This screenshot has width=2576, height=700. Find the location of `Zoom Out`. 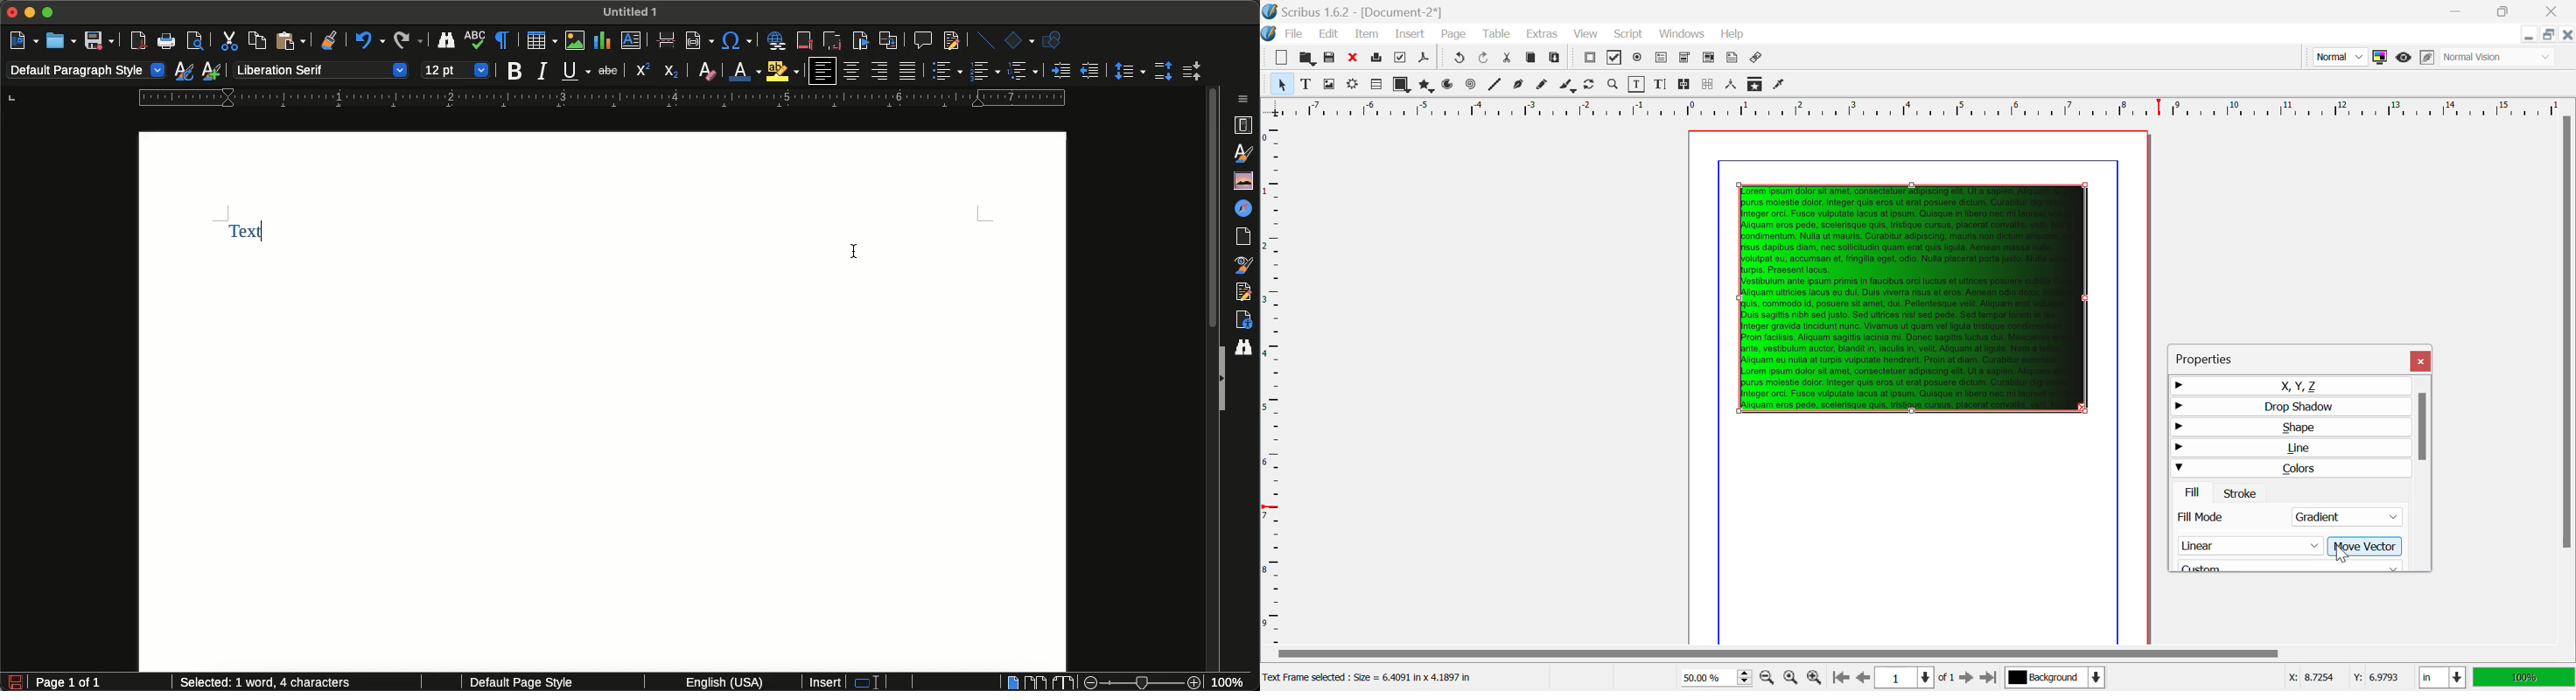

Zoom Out is located at coordinates (1769, 677).